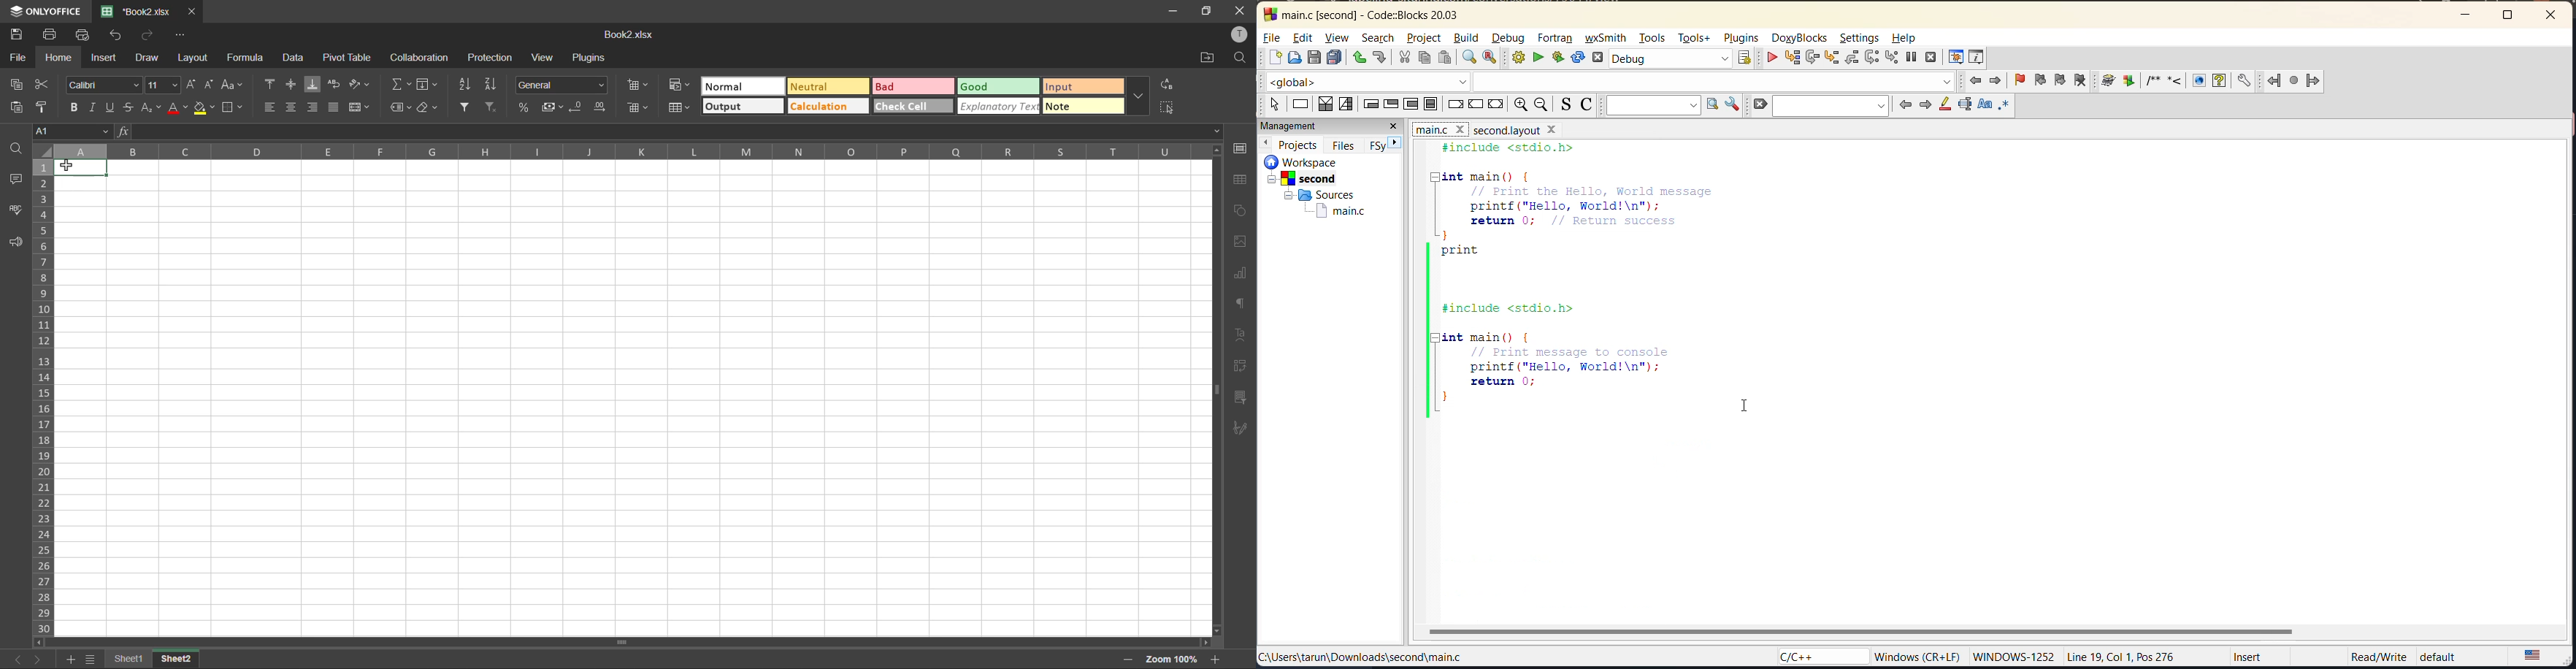 Image resolution: width=2576 pixels, height=672 pixels. I want to click on formula bar, so click(669, 132).